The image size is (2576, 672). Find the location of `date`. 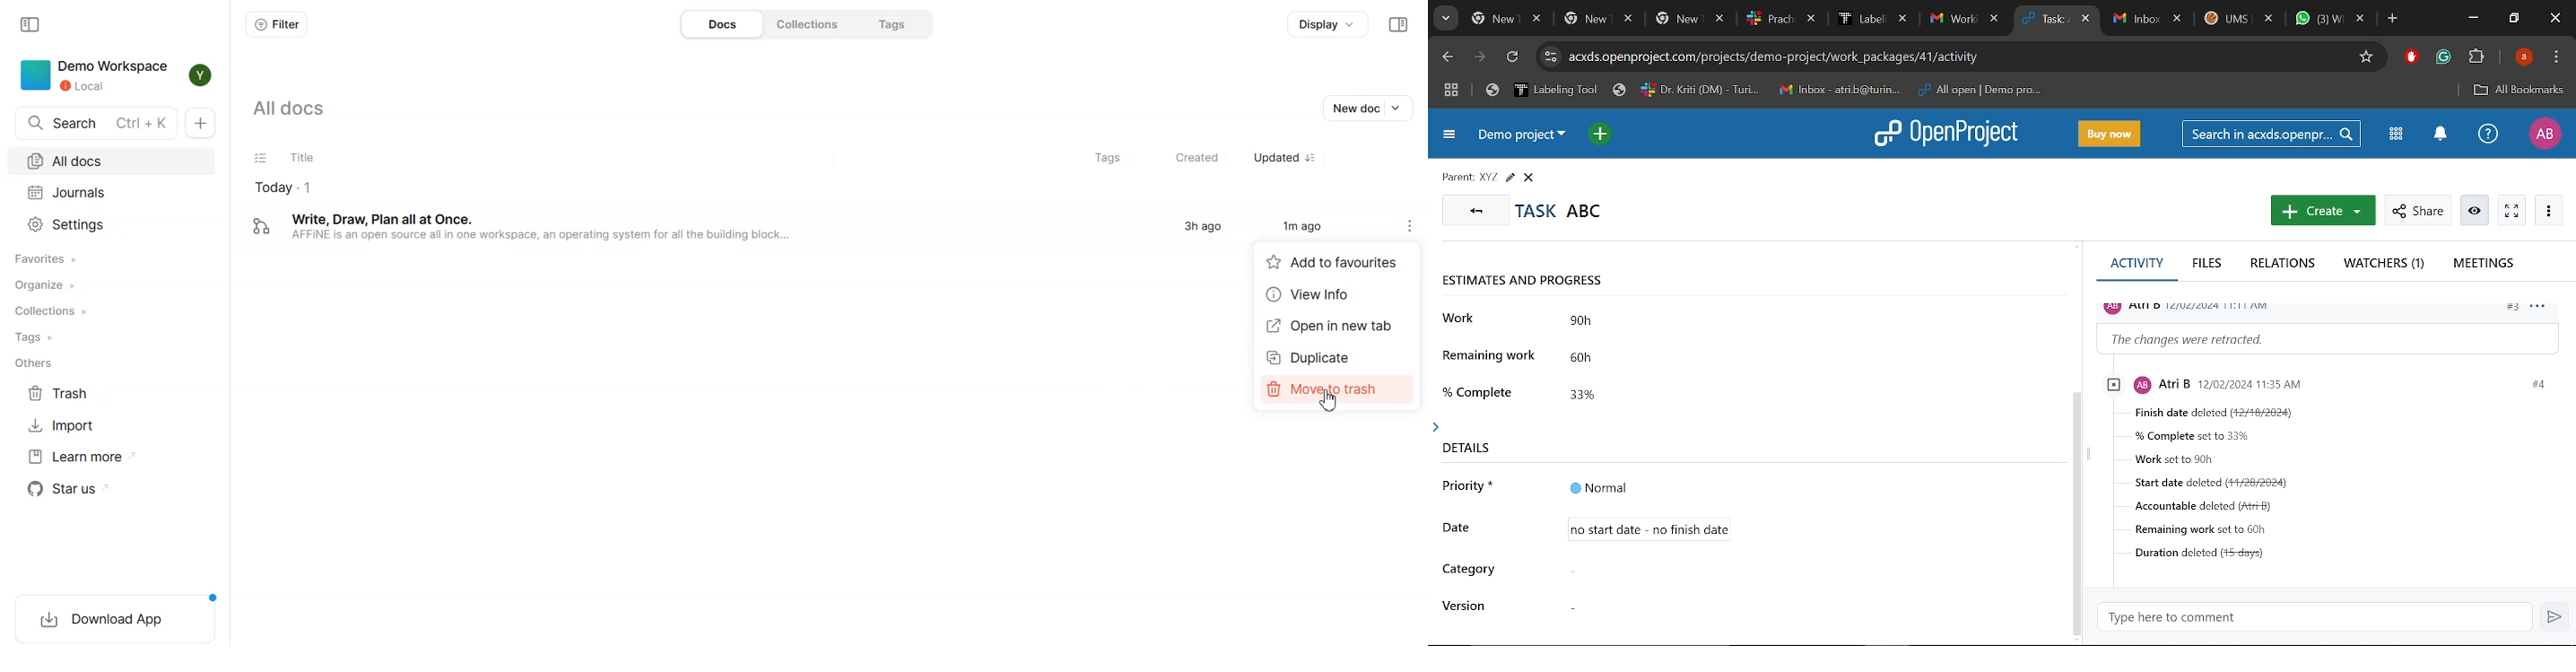

date is located at coordinates (1462, 528).